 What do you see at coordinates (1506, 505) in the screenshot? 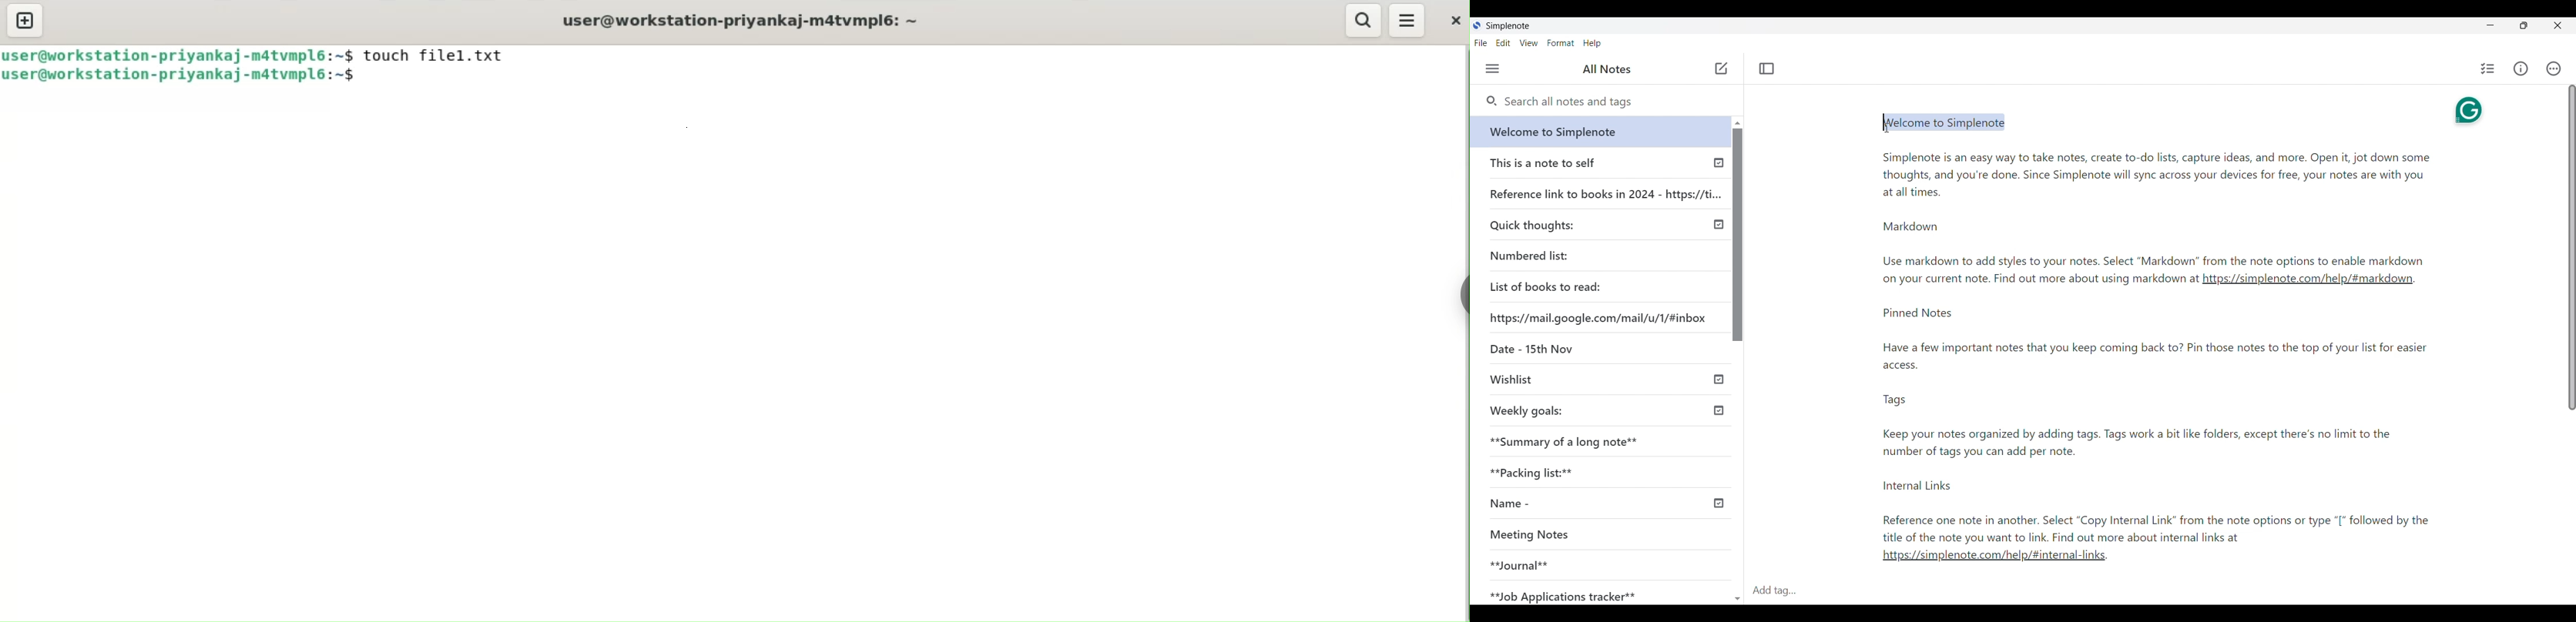
I see `Name` at bounding box center [1506, 505].